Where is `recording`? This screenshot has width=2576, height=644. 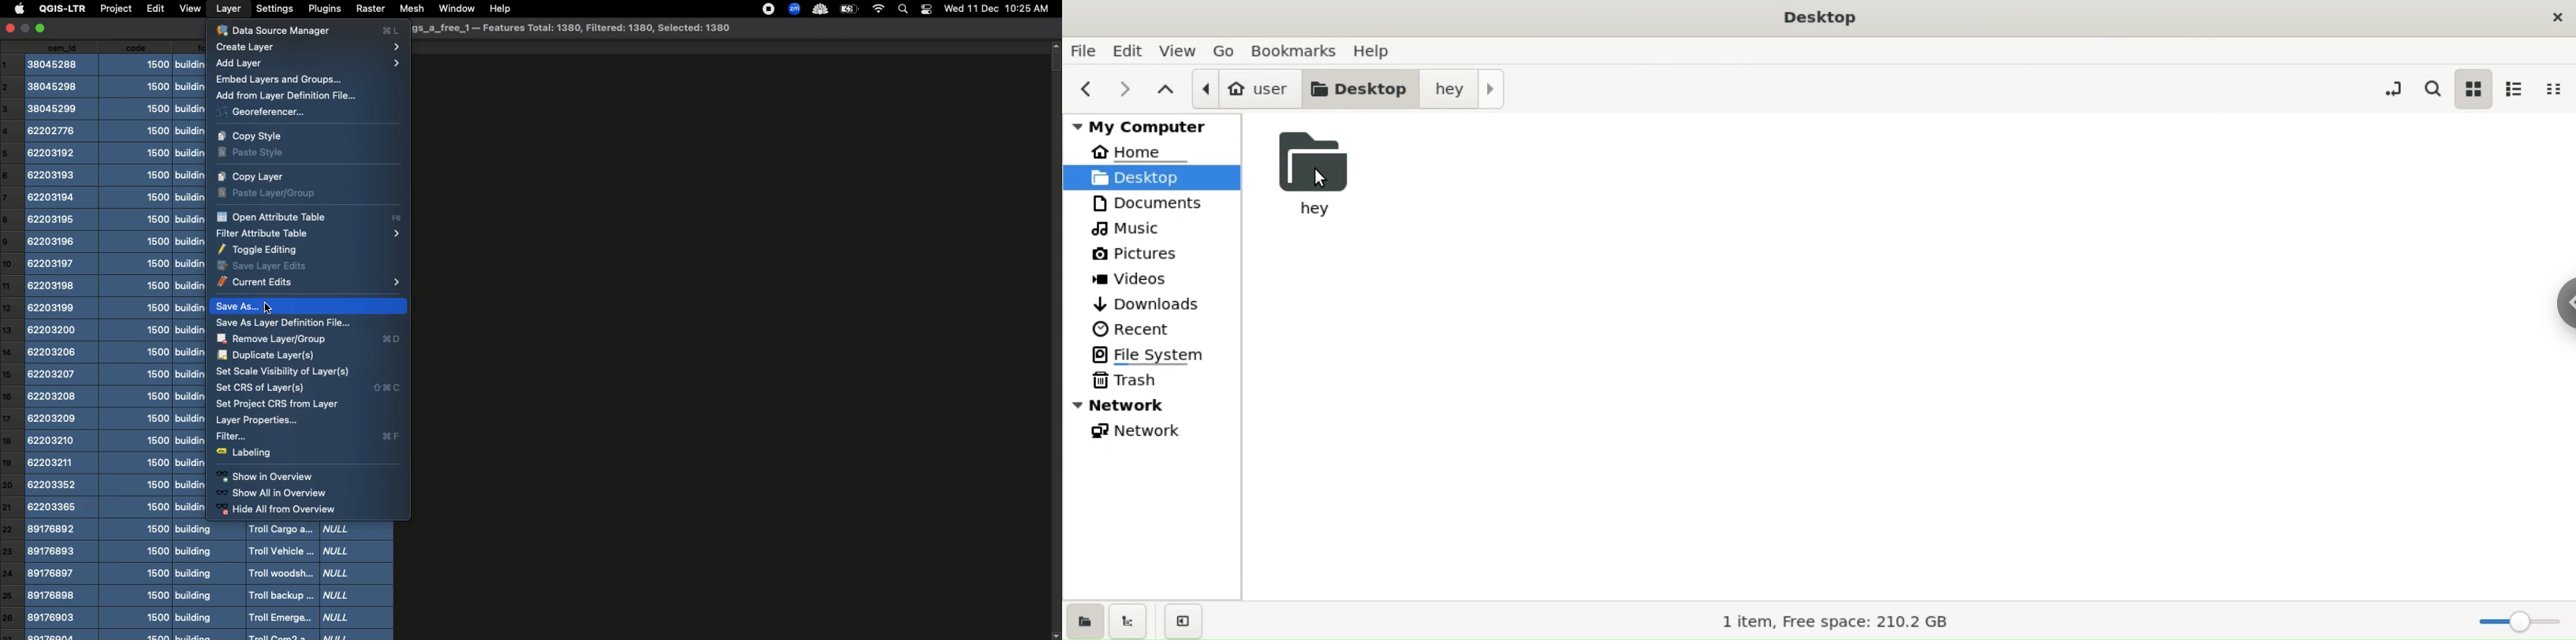 recording is located at coordinates (765, 9).